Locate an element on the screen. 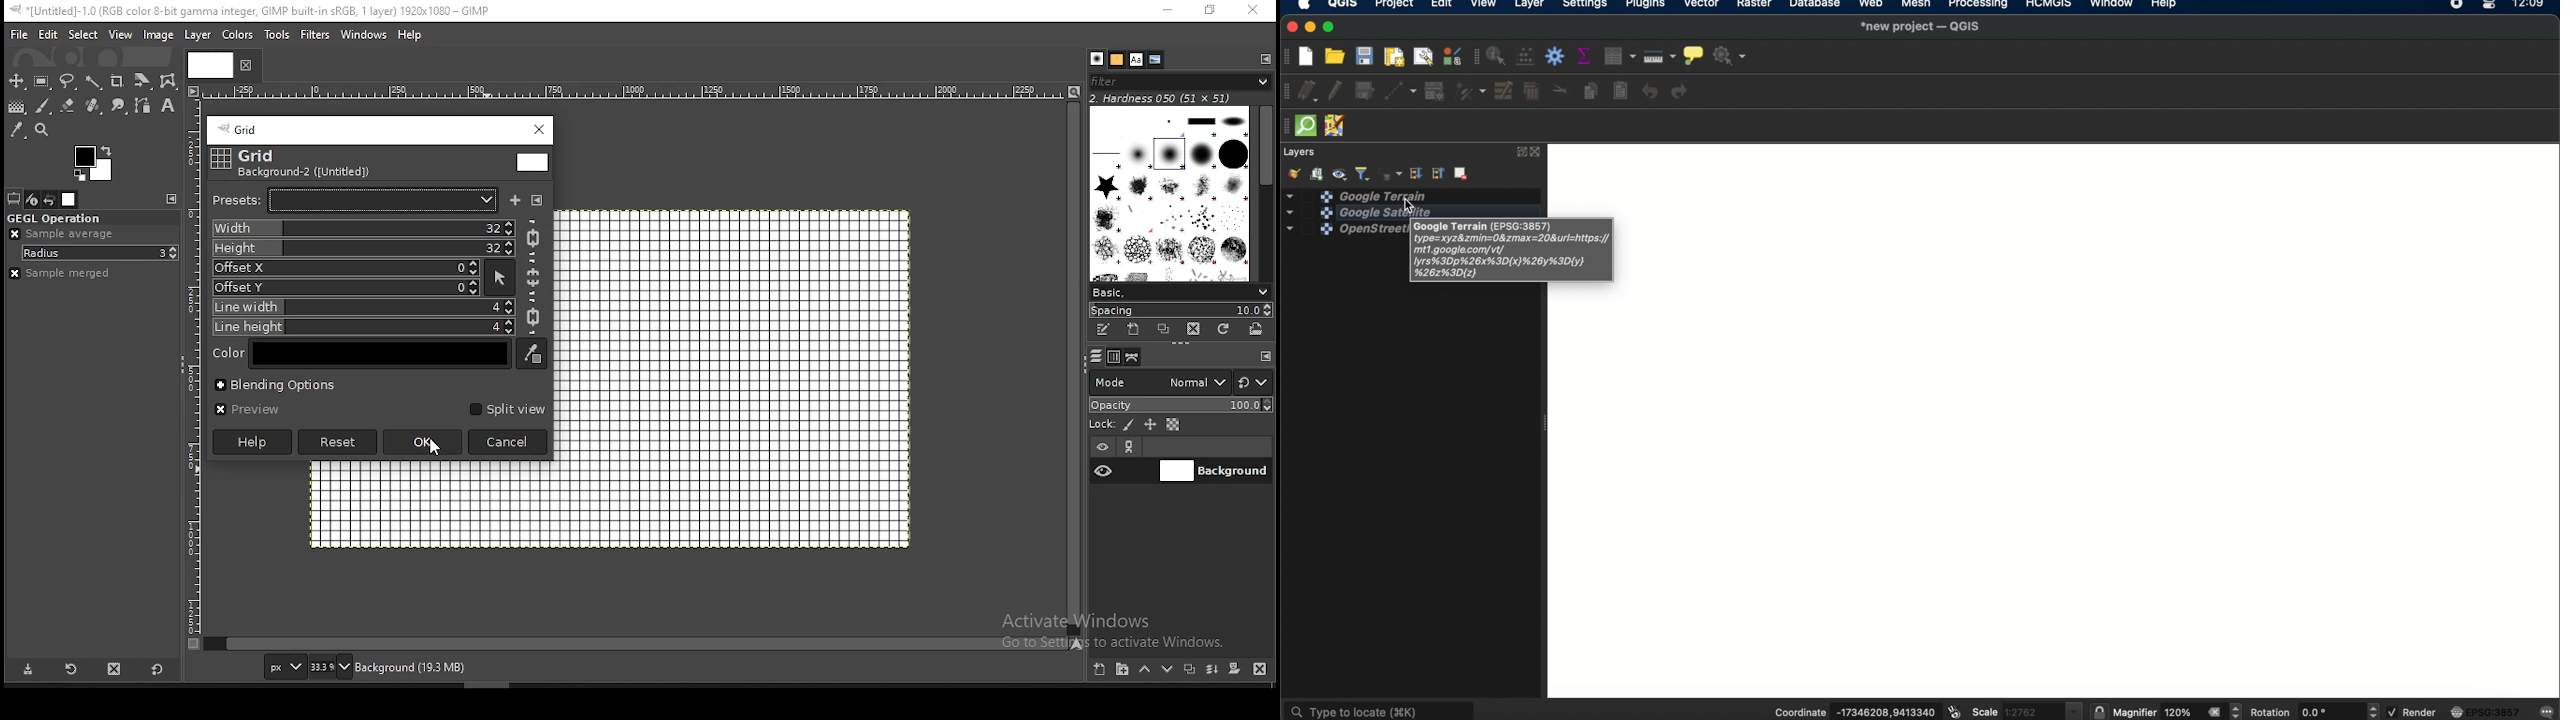 This screenshot has width=2576, height=728. layer visibility on/off is located at coordinates (1104, 470).